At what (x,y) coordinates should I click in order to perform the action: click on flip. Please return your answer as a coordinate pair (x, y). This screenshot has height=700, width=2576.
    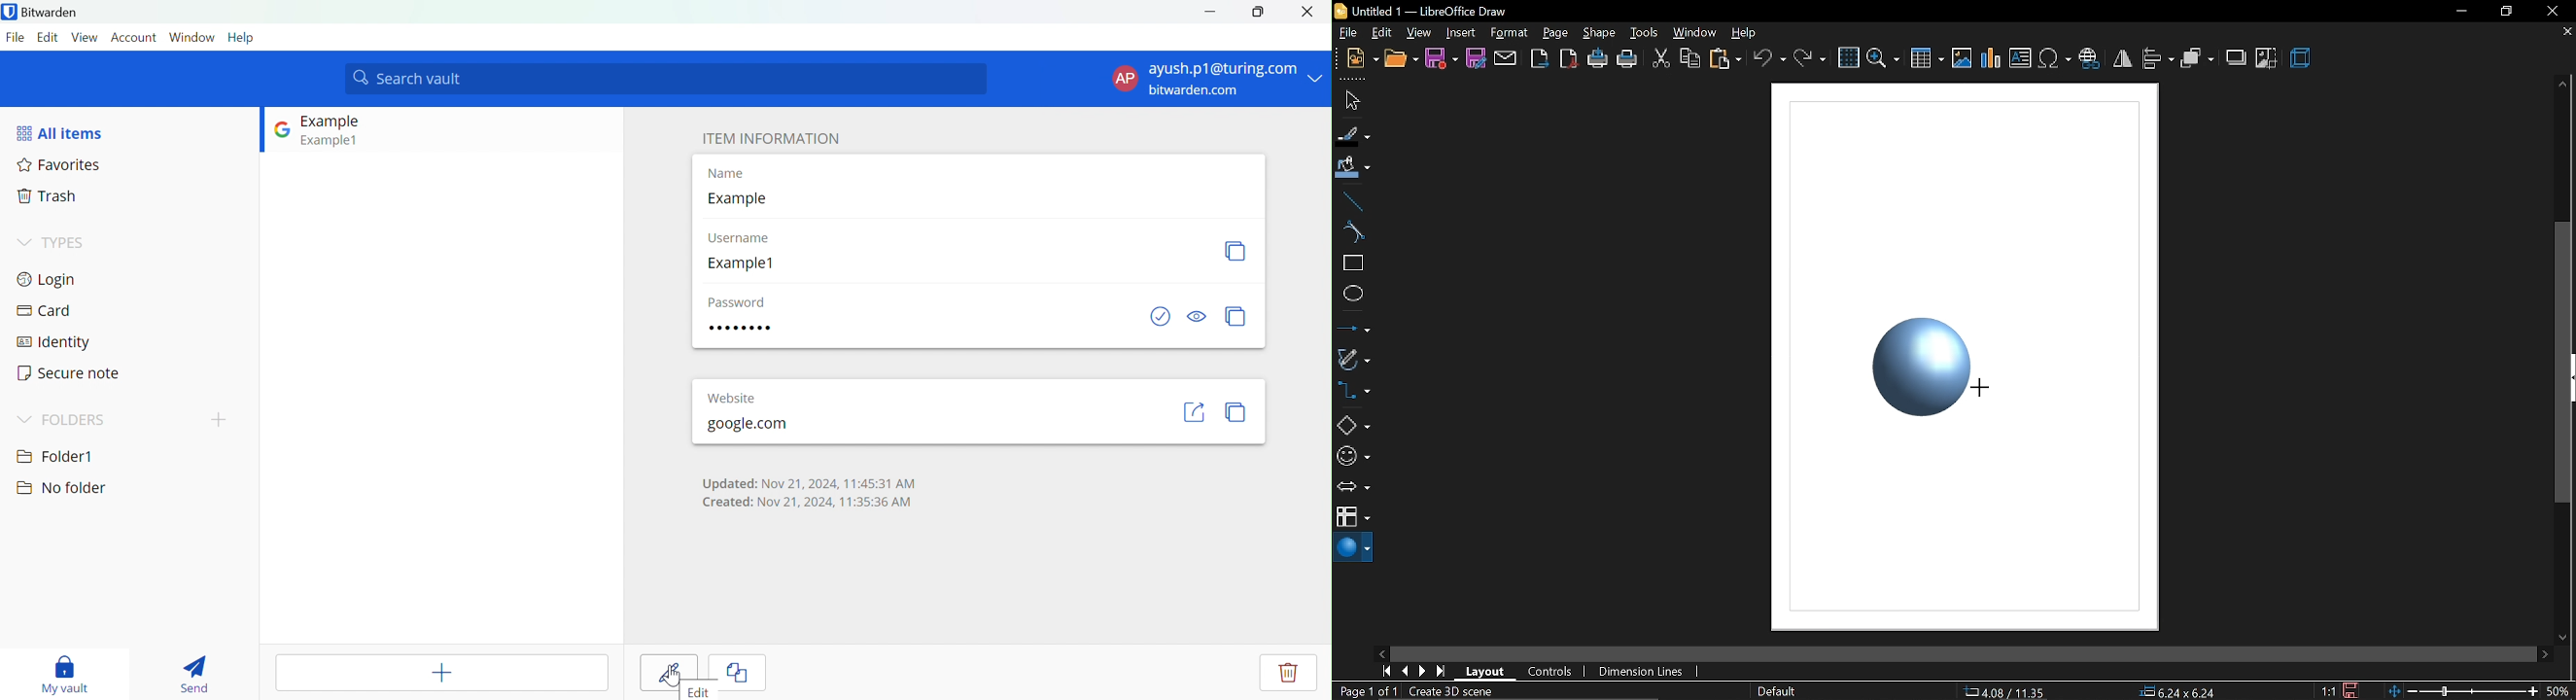
    Looking at the image, I should click on (2123, 58).